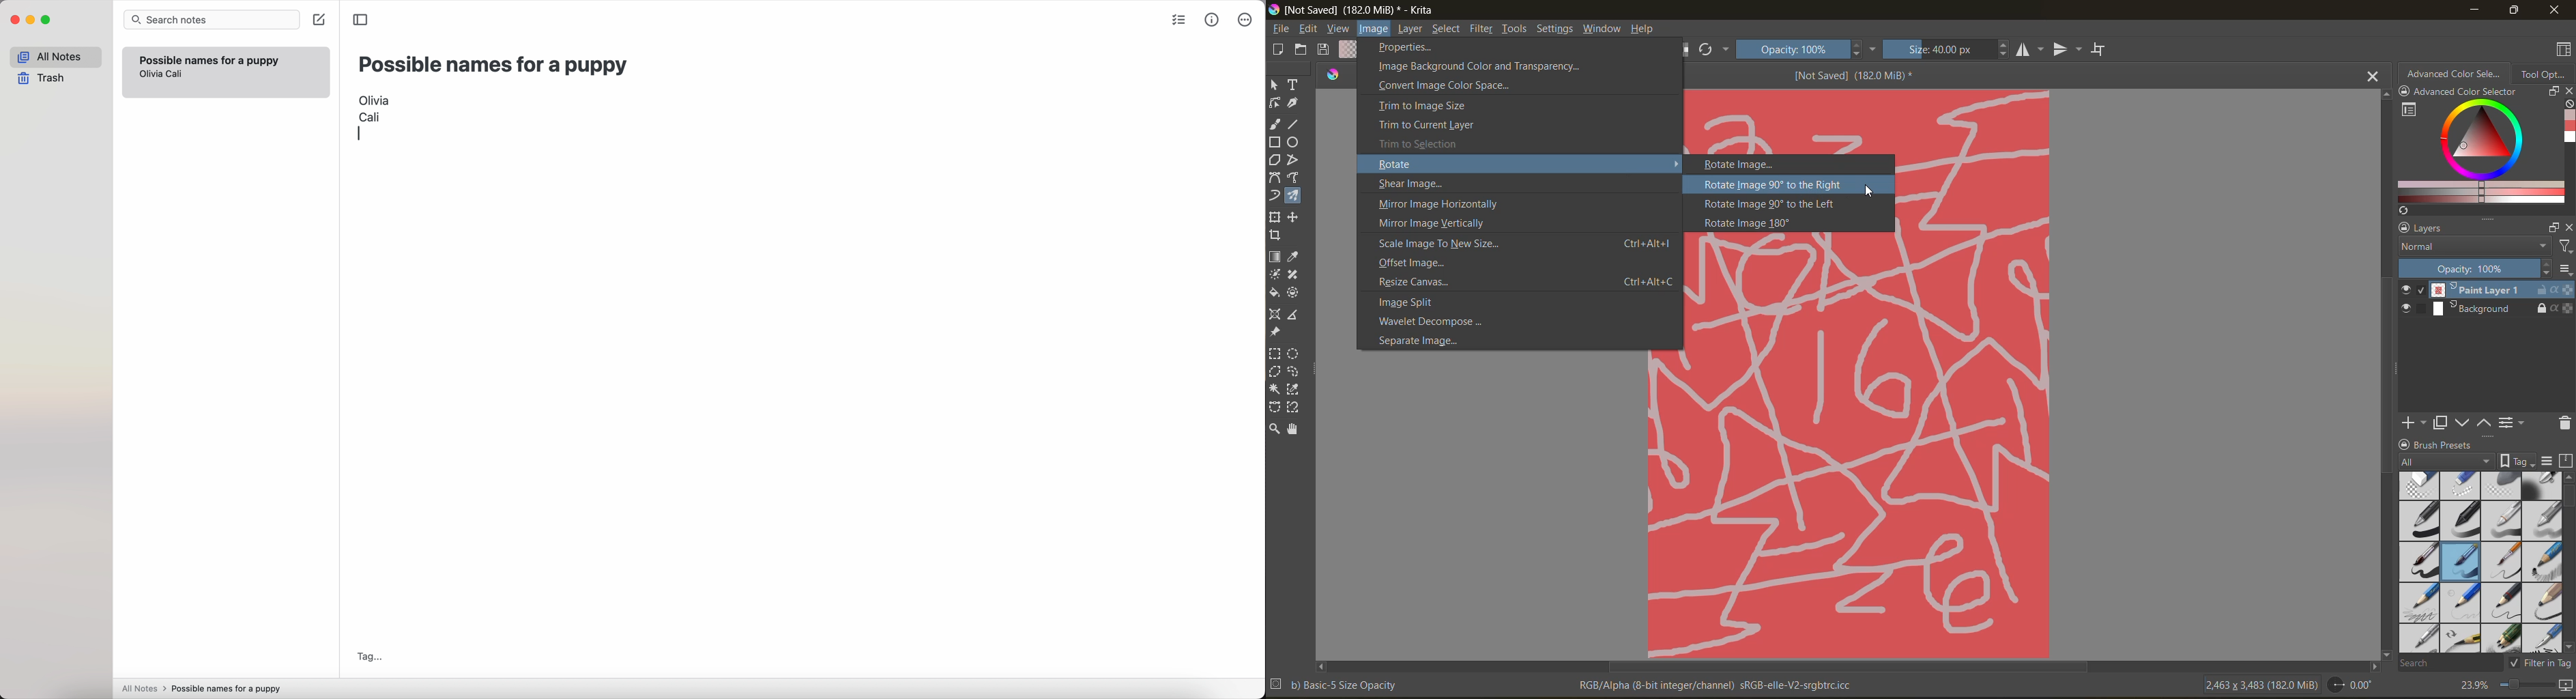 This screenshot has height=700, width=2576. I want to click on scroll down, so click(2385, 652).